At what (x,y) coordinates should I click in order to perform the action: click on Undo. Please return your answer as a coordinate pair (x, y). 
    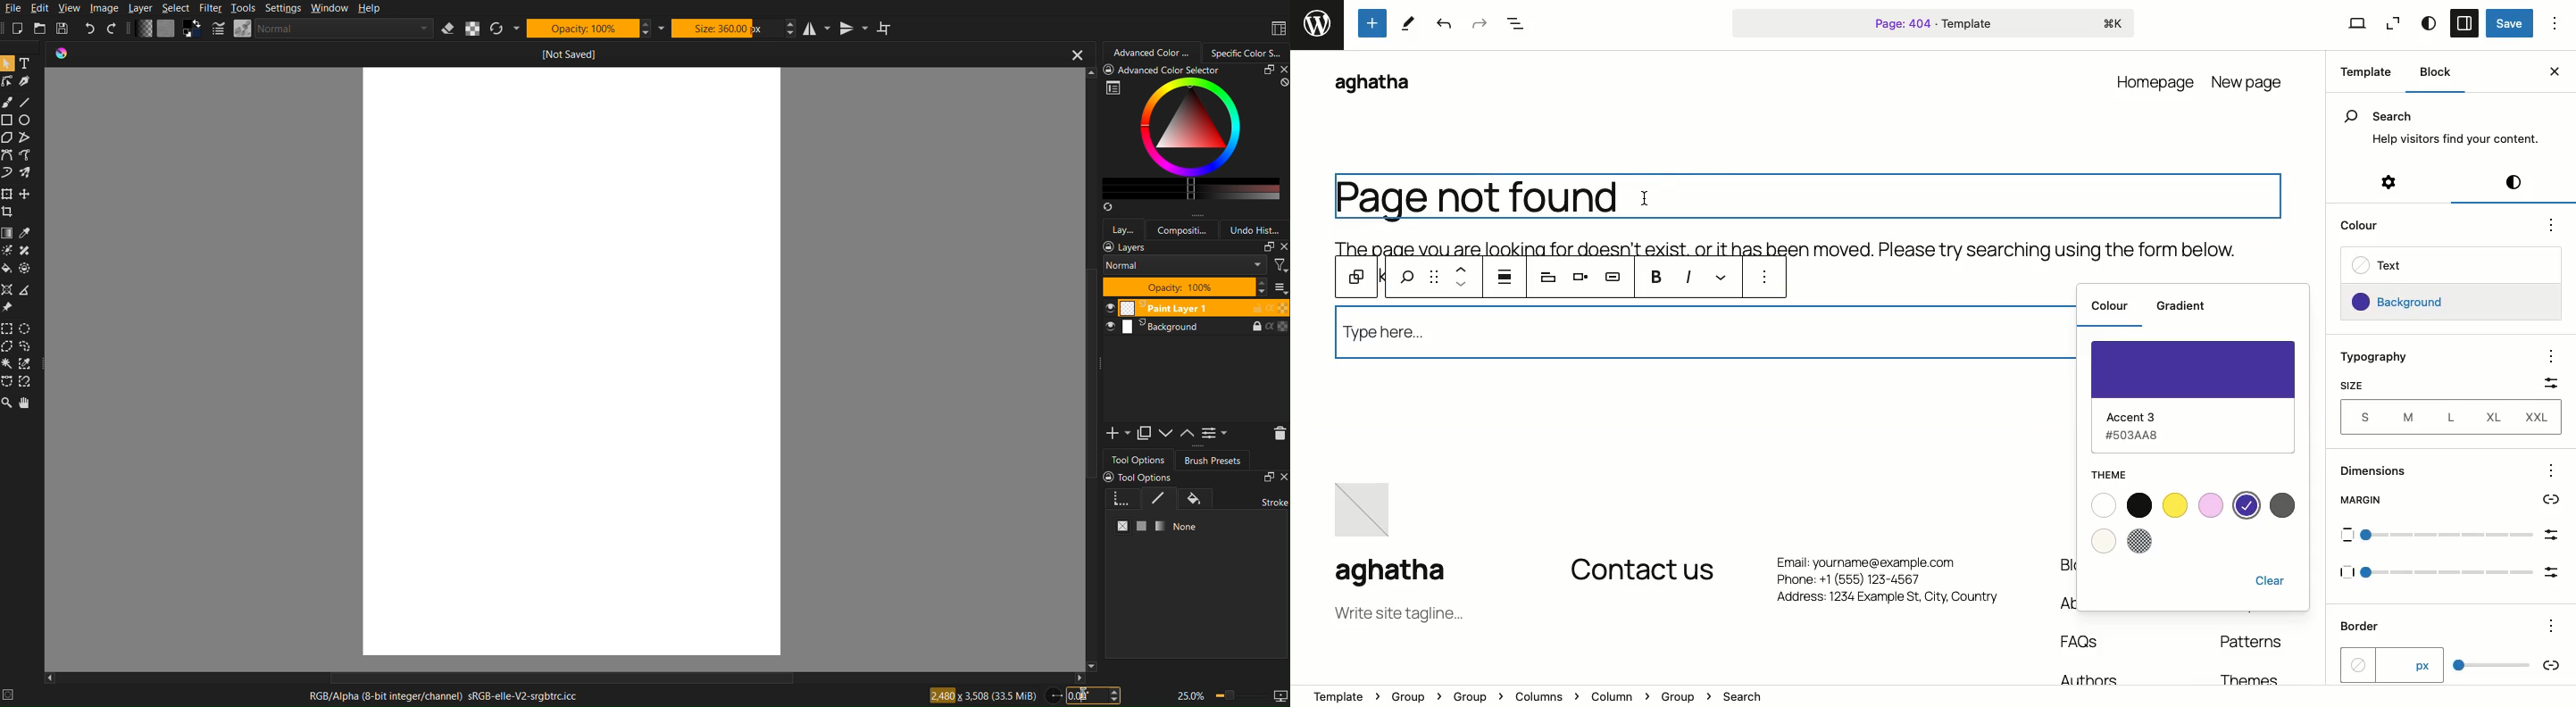
    Looking at the image, I should click on (1443, 24).